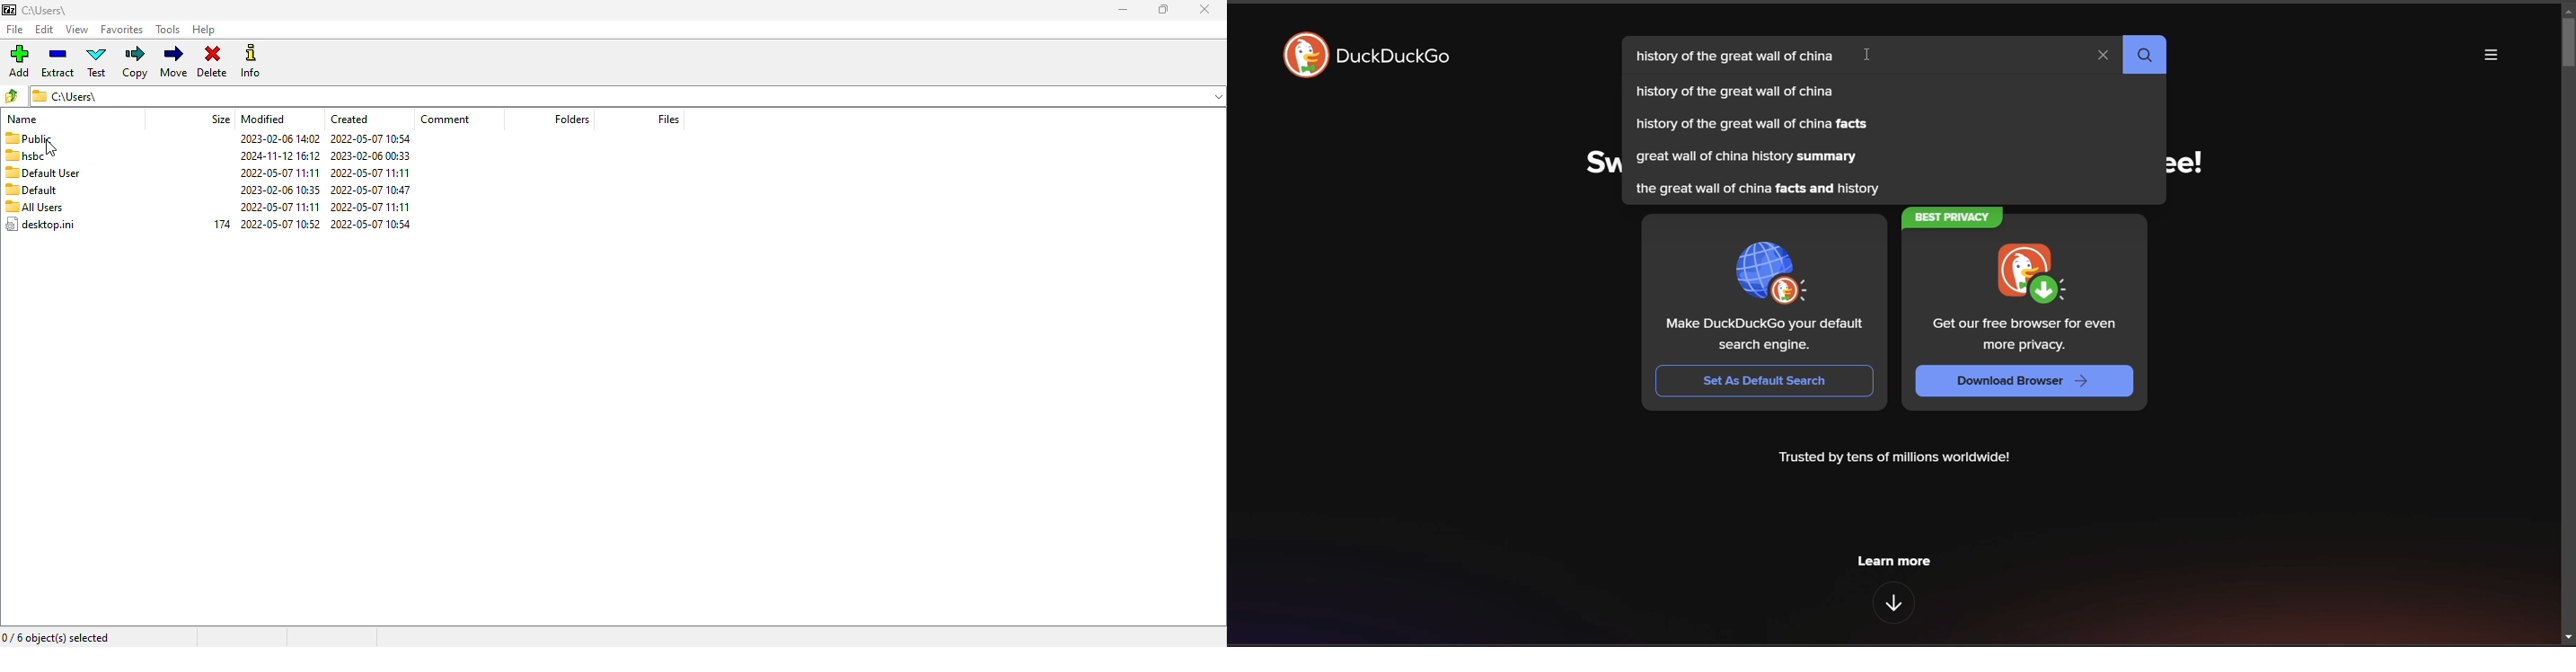  Describe the element at coordinates (56, 639) in the screenshot. I see `0/6 object(s) selected` at that location.